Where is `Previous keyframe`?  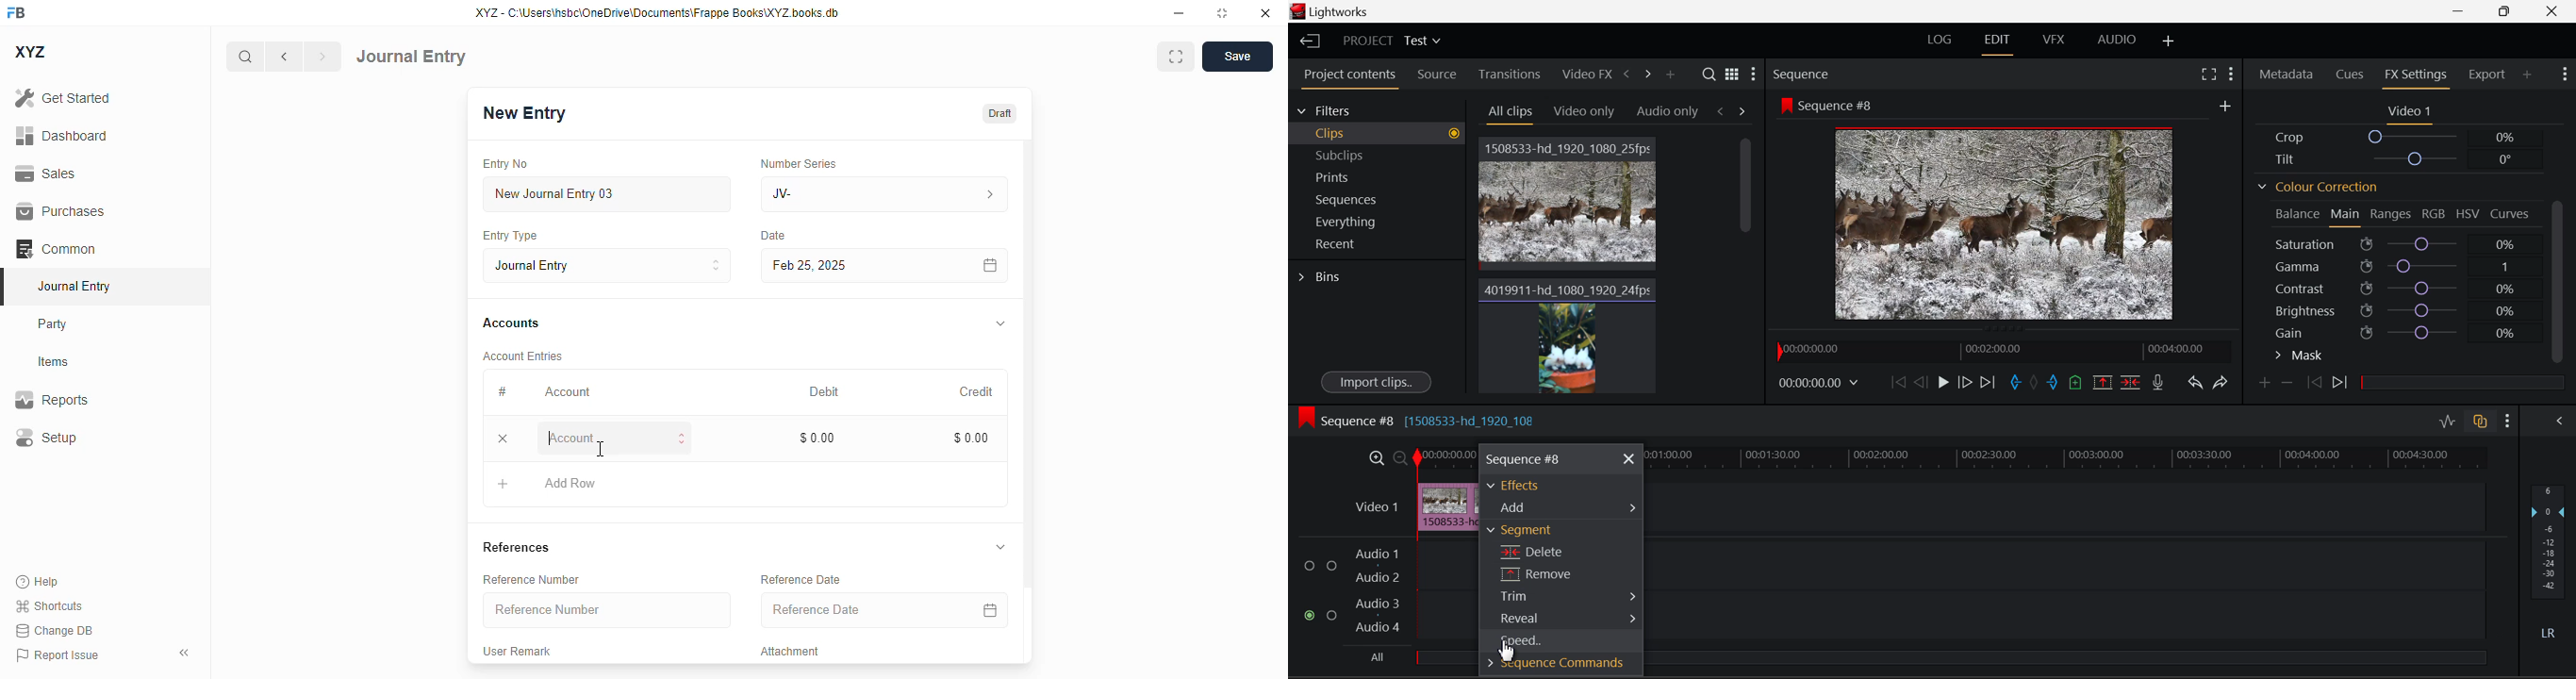 Previous keyframe is located at coordinates (2312, 384).